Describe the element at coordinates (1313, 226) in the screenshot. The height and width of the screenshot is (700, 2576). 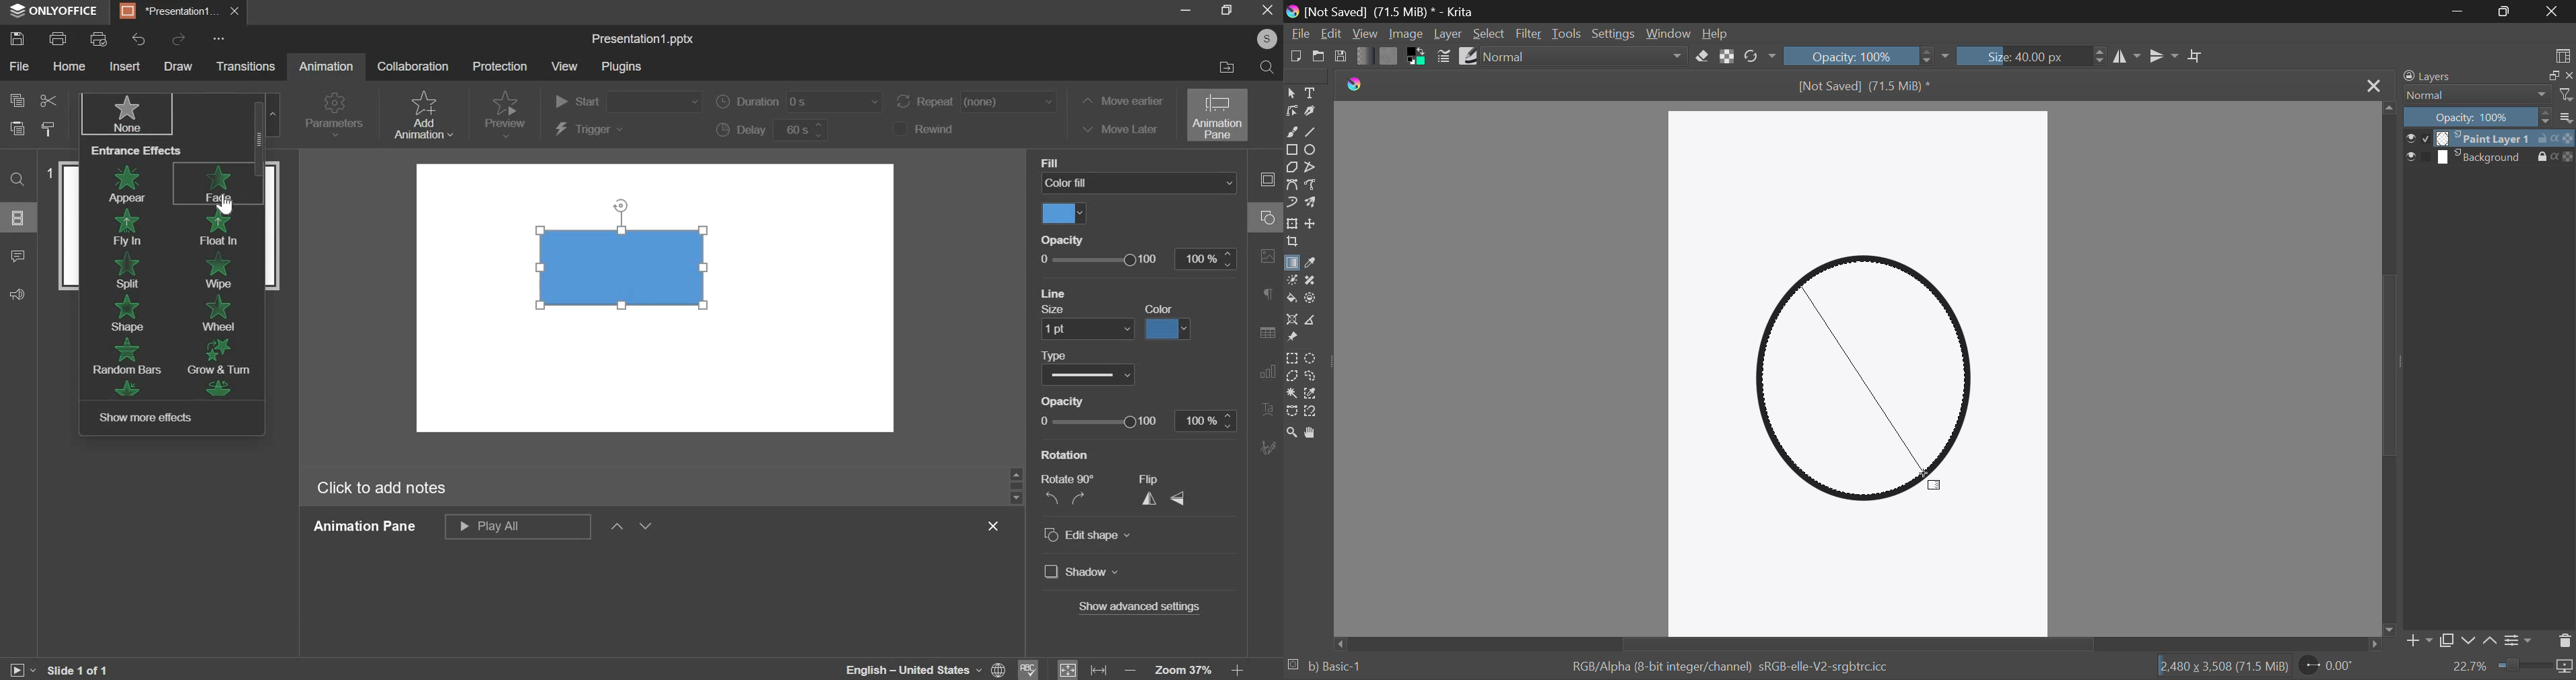
I see `Move Layers` at that location.